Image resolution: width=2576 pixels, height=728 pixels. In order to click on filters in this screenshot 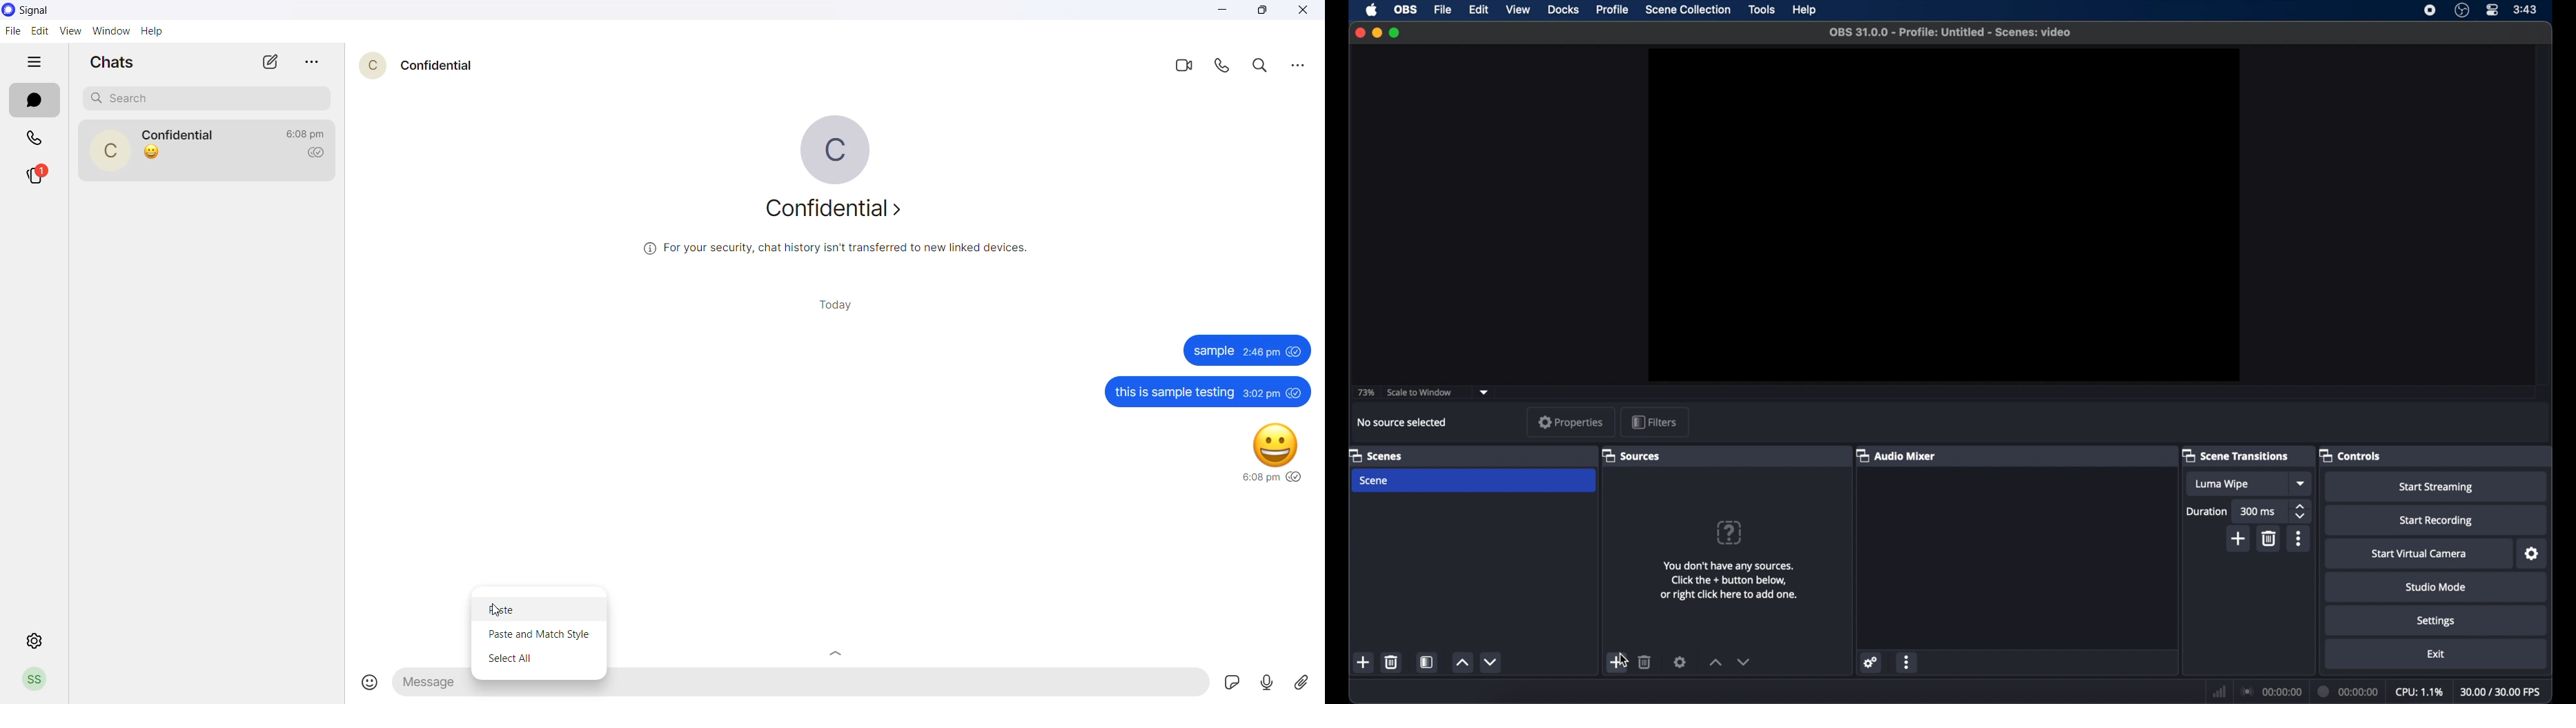, I will do `click(1654, 422)`.